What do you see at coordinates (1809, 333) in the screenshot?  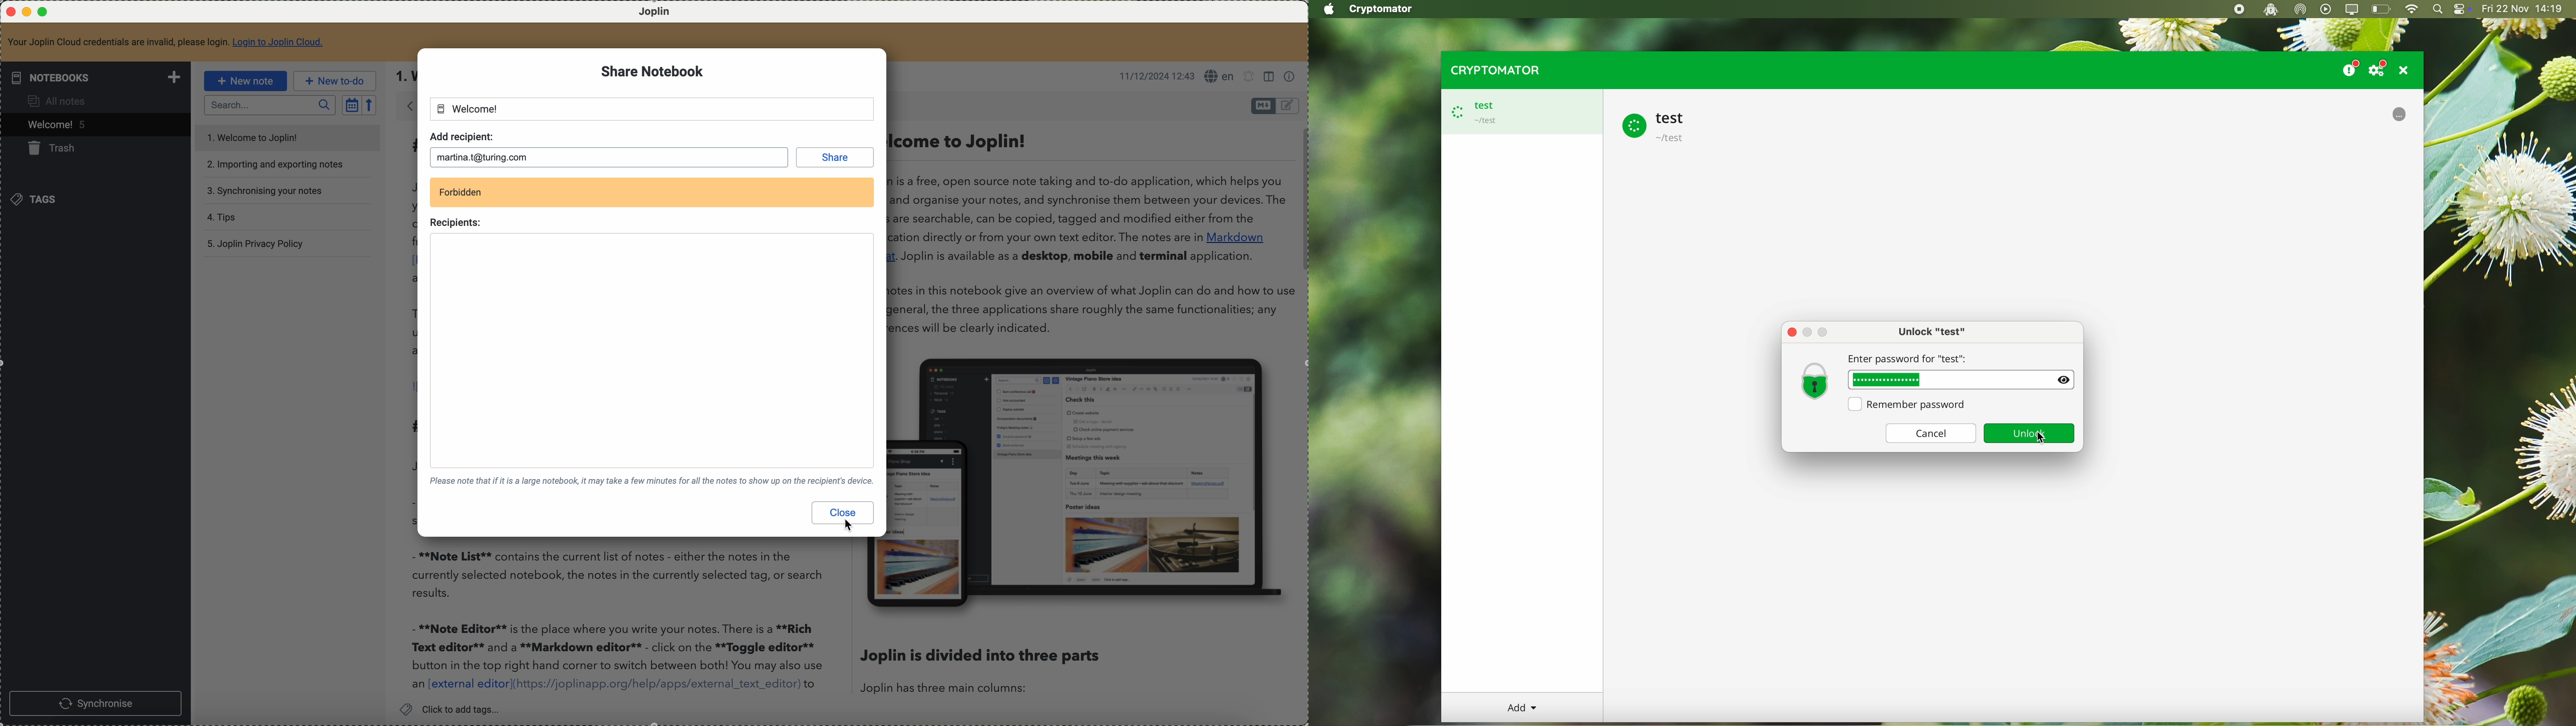 I see `Minimize ` at bounding box center [1809, 333].